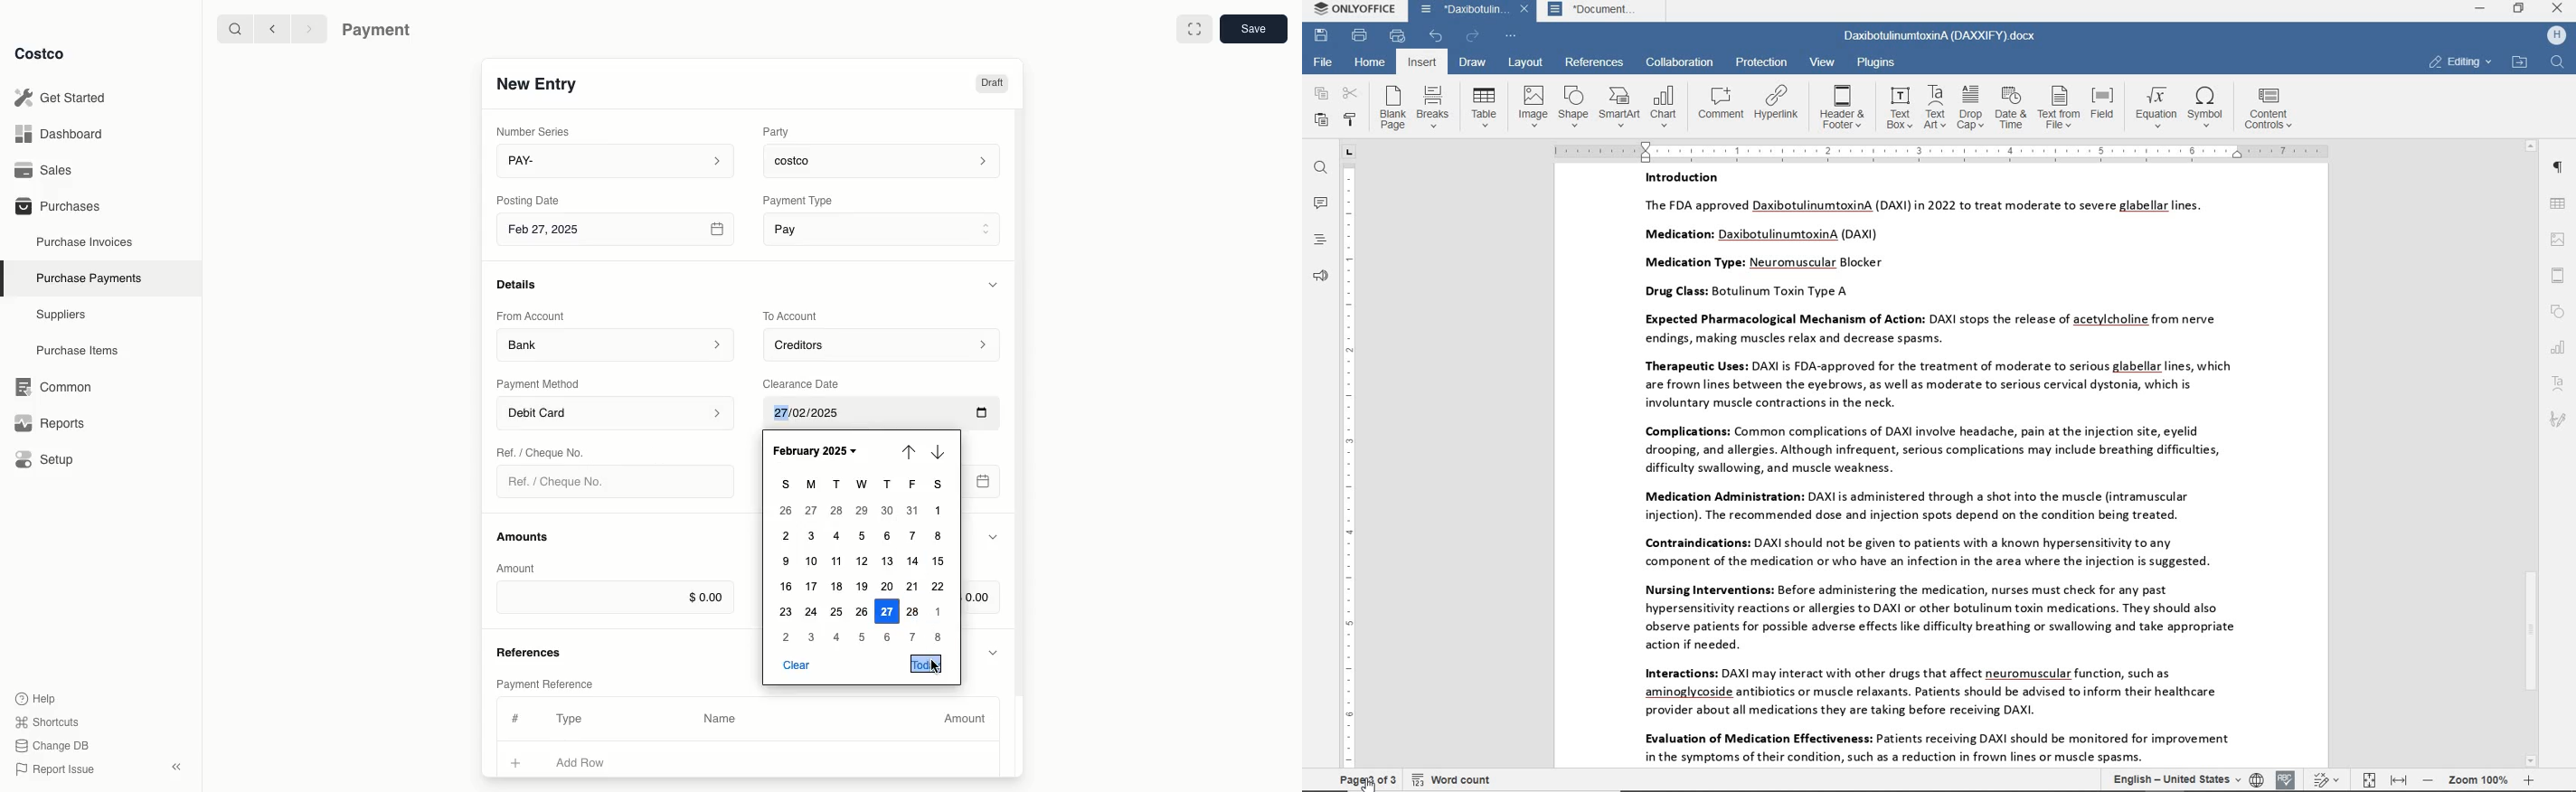 This screenshot has width=2576, height=812. Describe the element at coordinates (884, 228) in the screenshot. I see `Pay` at that location.